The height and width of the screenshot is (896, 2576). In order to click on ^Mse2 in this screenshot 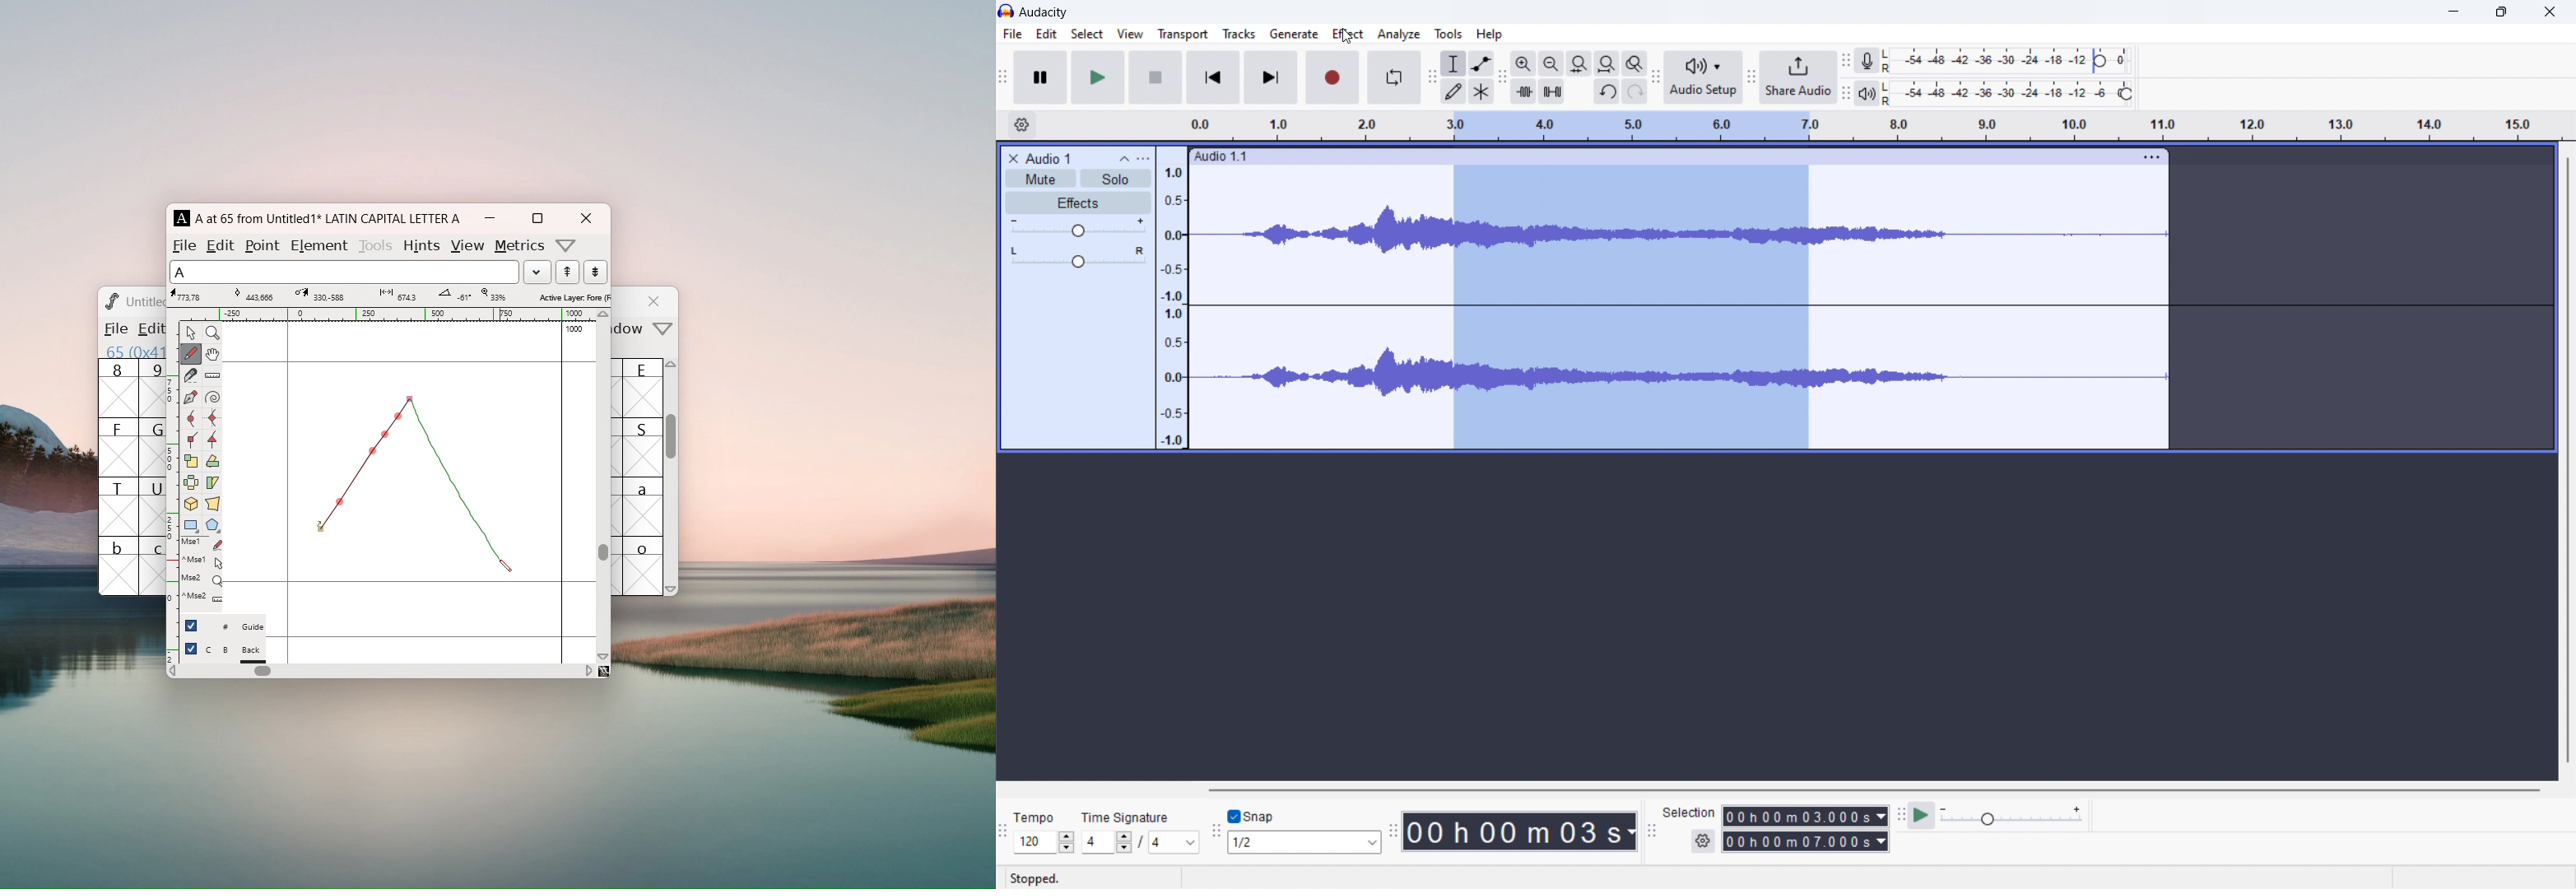, I will do `click(202, 597)`.